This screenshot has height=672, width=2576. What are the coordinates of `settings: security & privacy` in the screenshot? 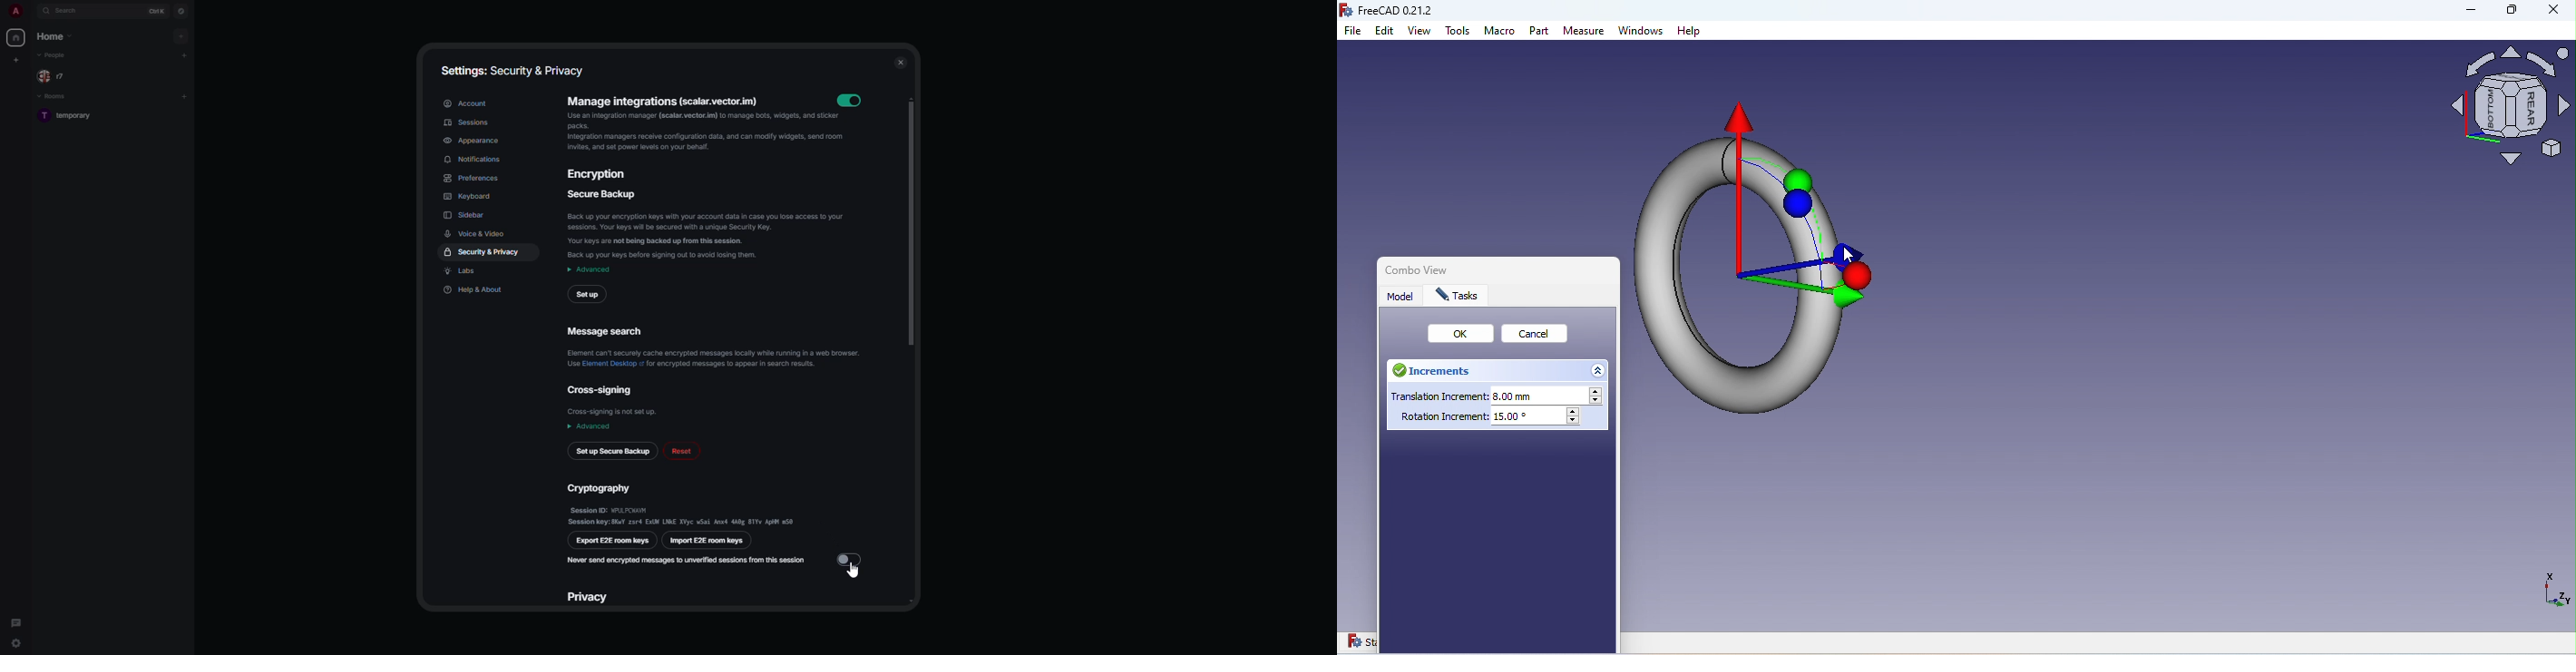 It's located at (511, 70).